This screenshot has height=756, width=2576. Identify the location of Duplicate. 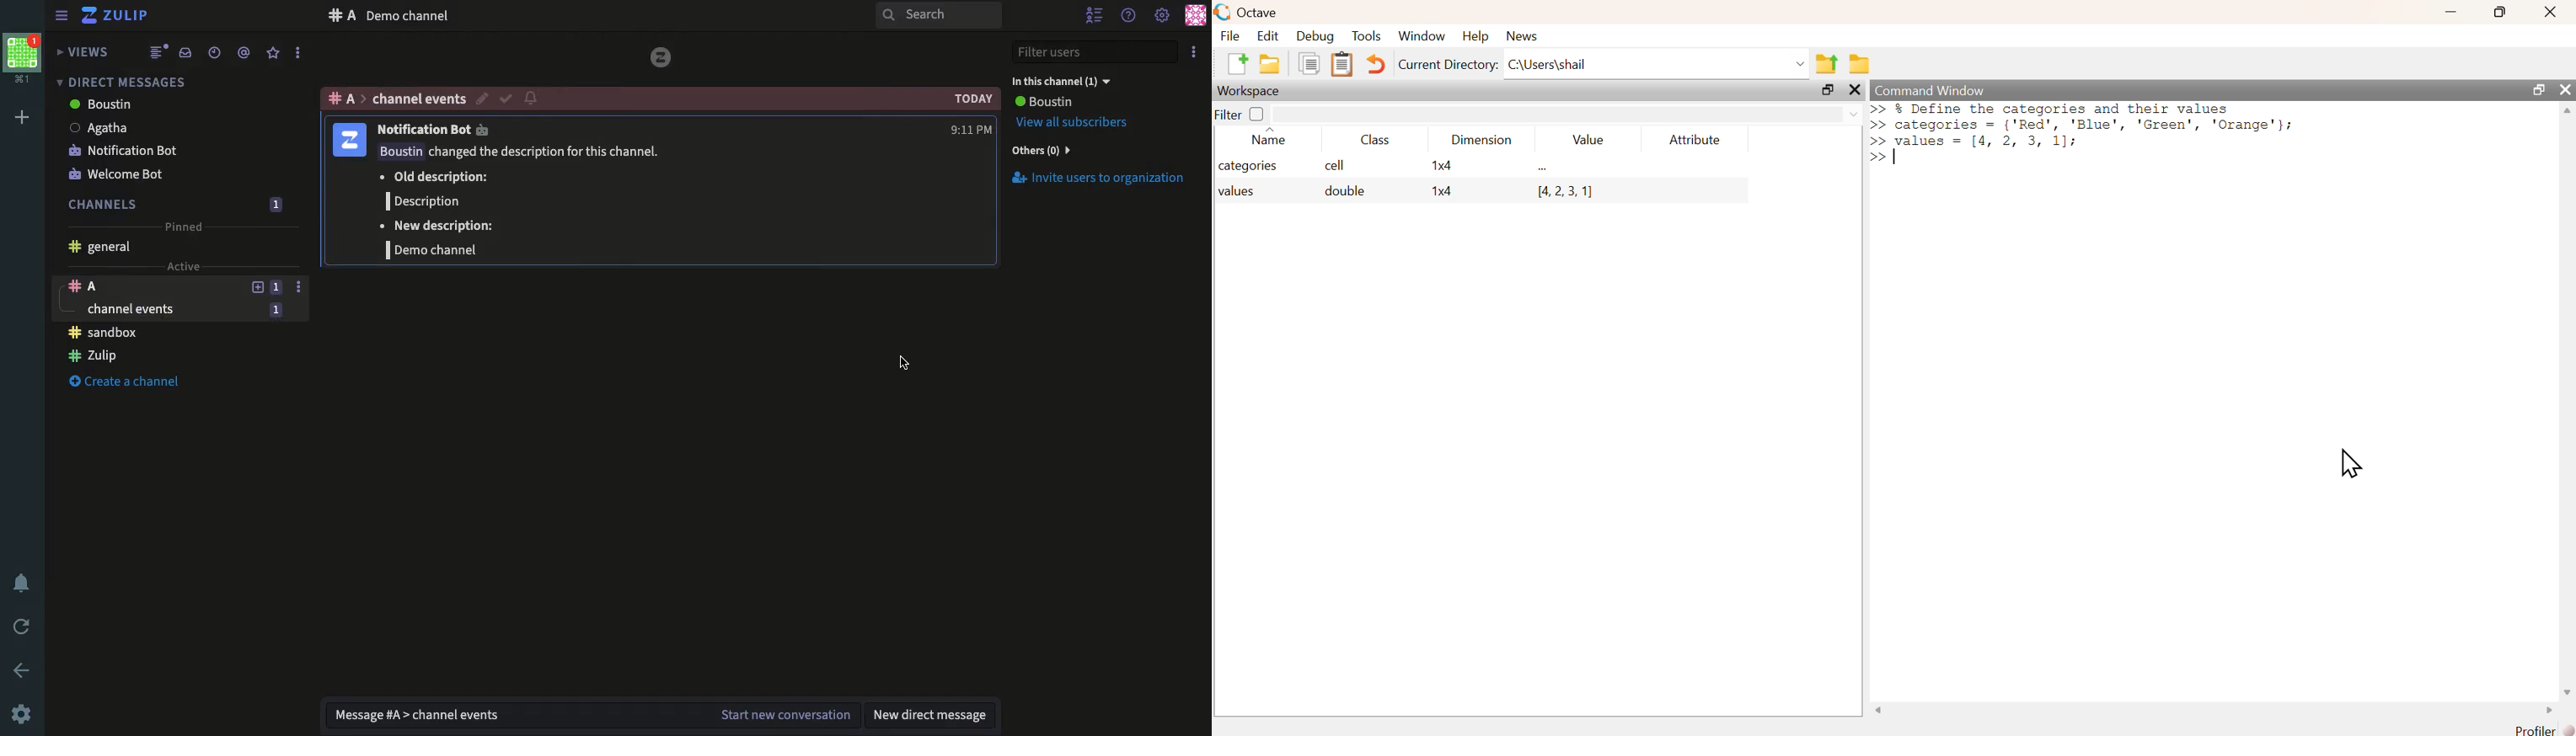
(1309, 63).